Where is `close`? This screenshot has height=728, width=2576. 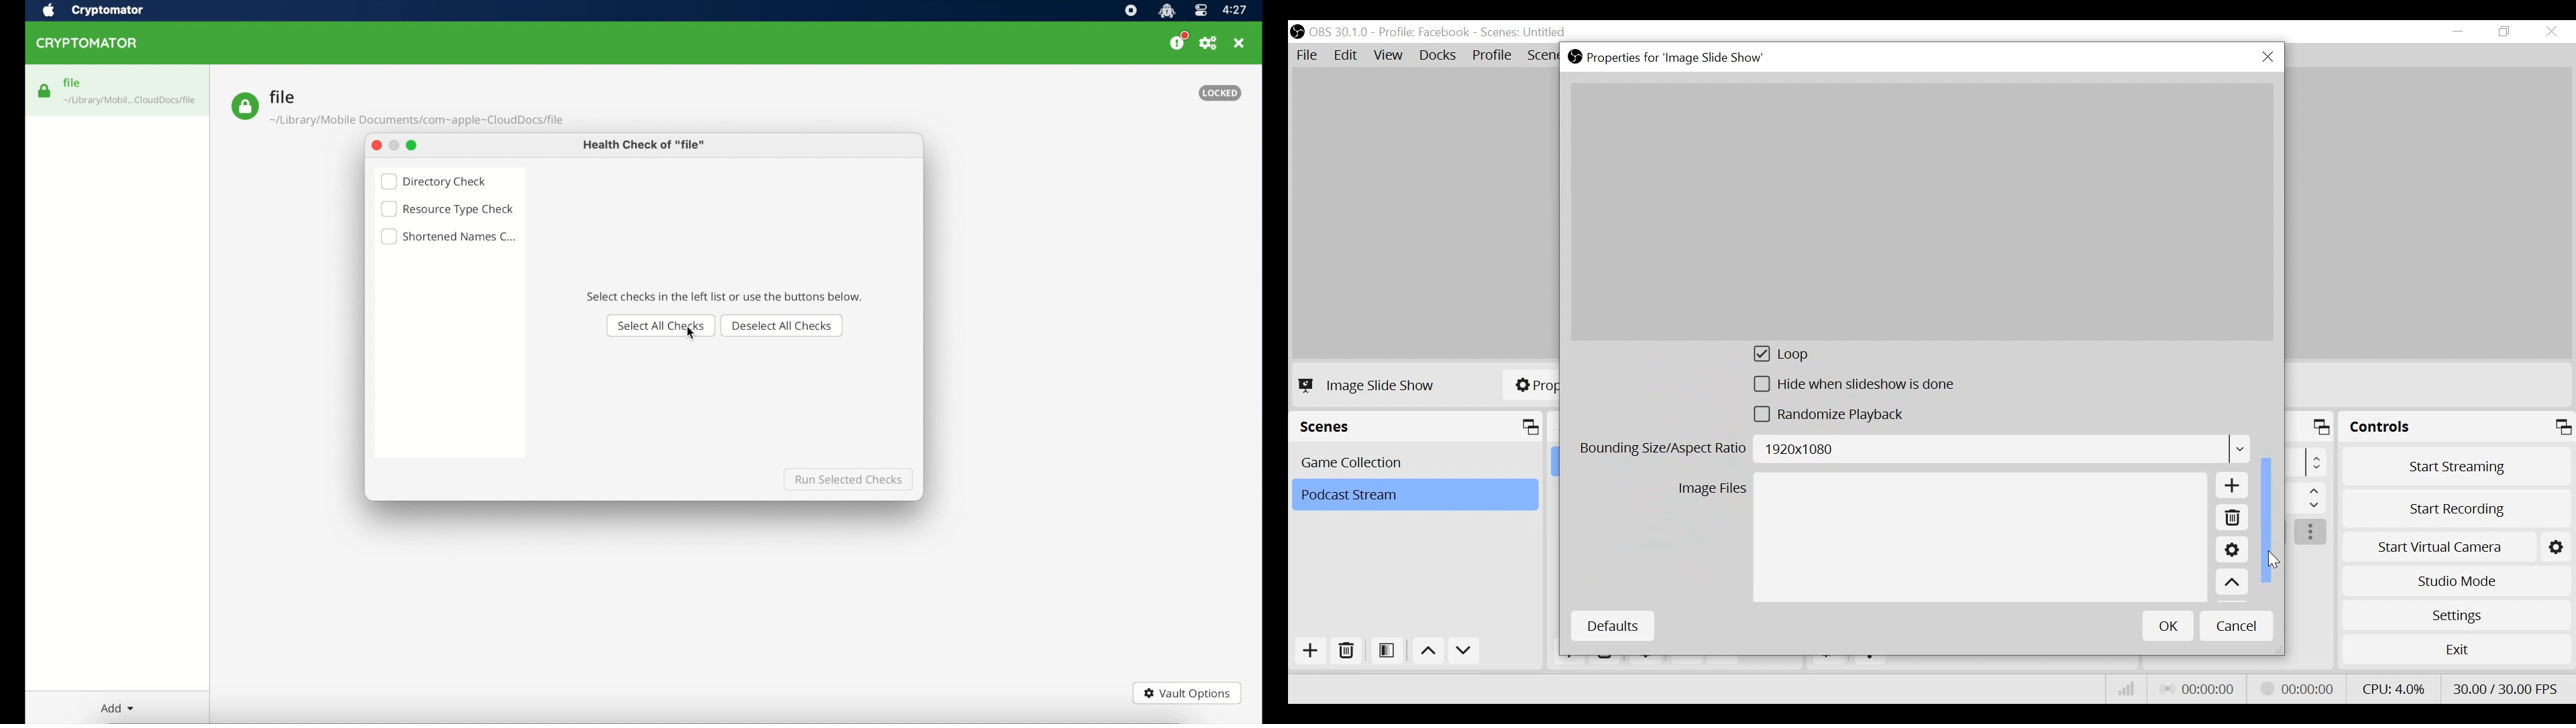 close is located at coordinates (1240, 44).